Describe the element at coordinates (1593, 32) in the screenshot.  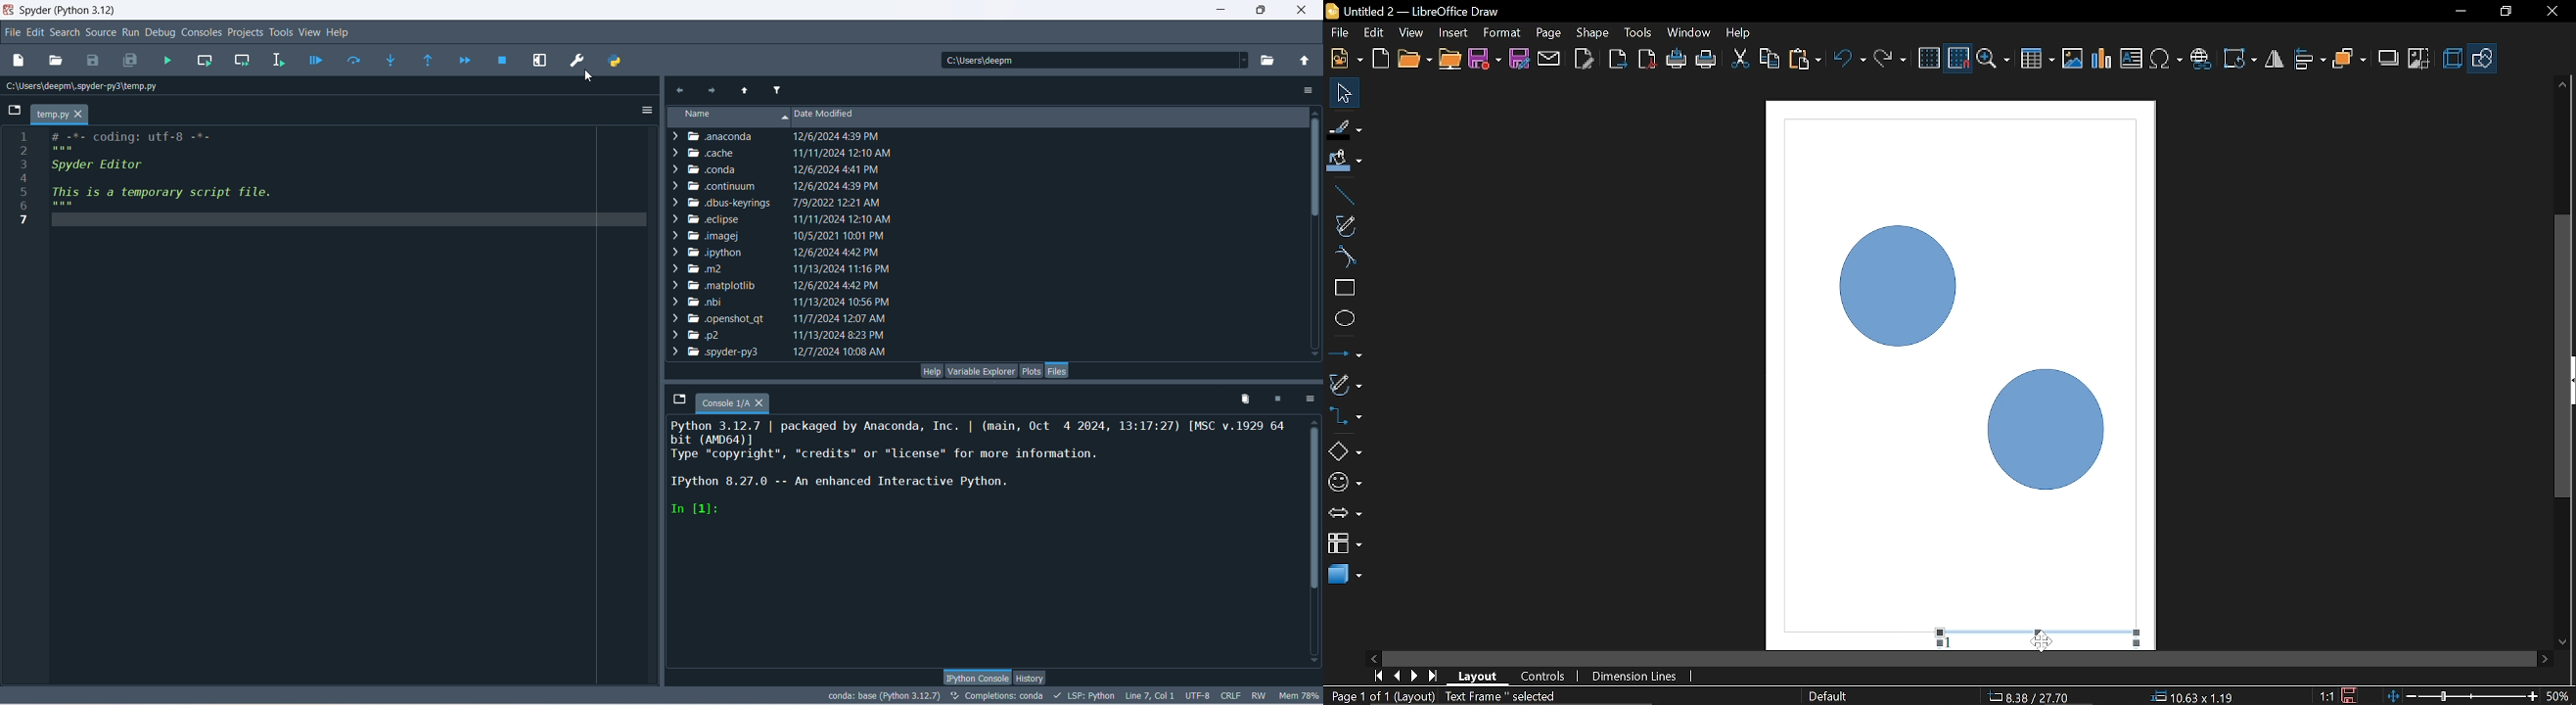
I see `Shape` at that location.